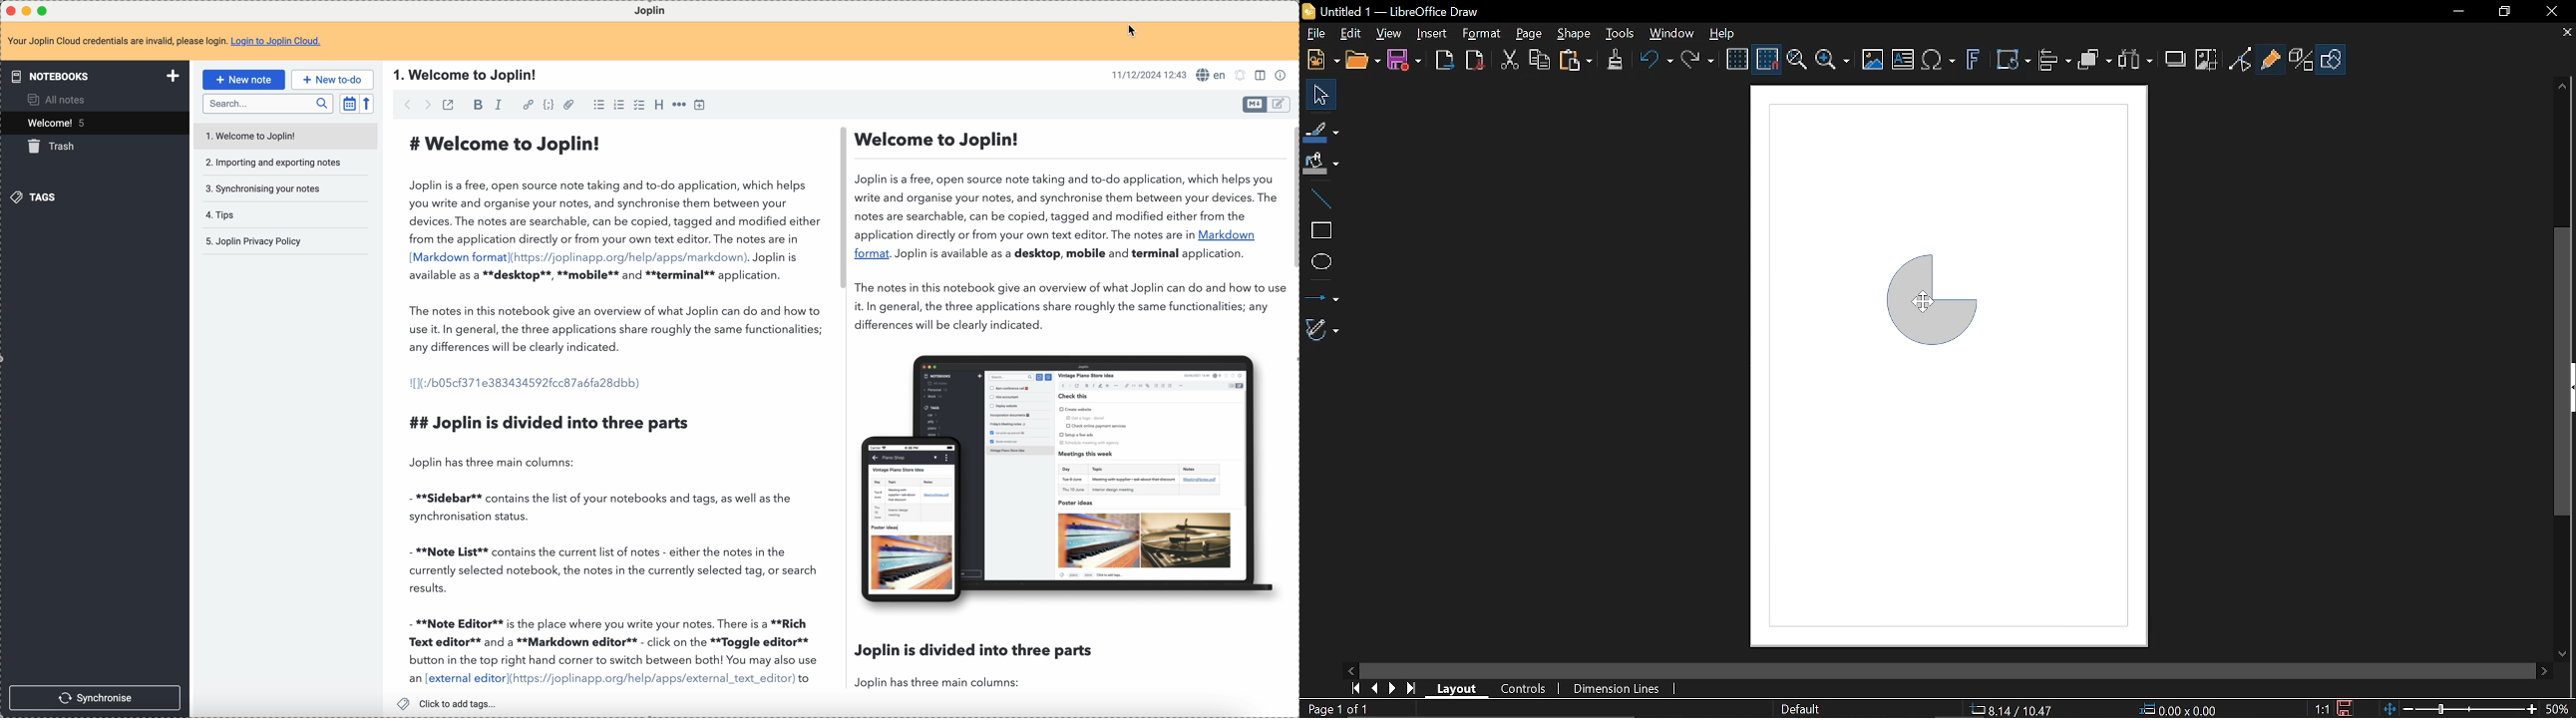 The width and height of the screenshot is (2576, 728). Describe the element at coordinates (450, 104) in the screenshot. I see `toggle external editing` at that location.